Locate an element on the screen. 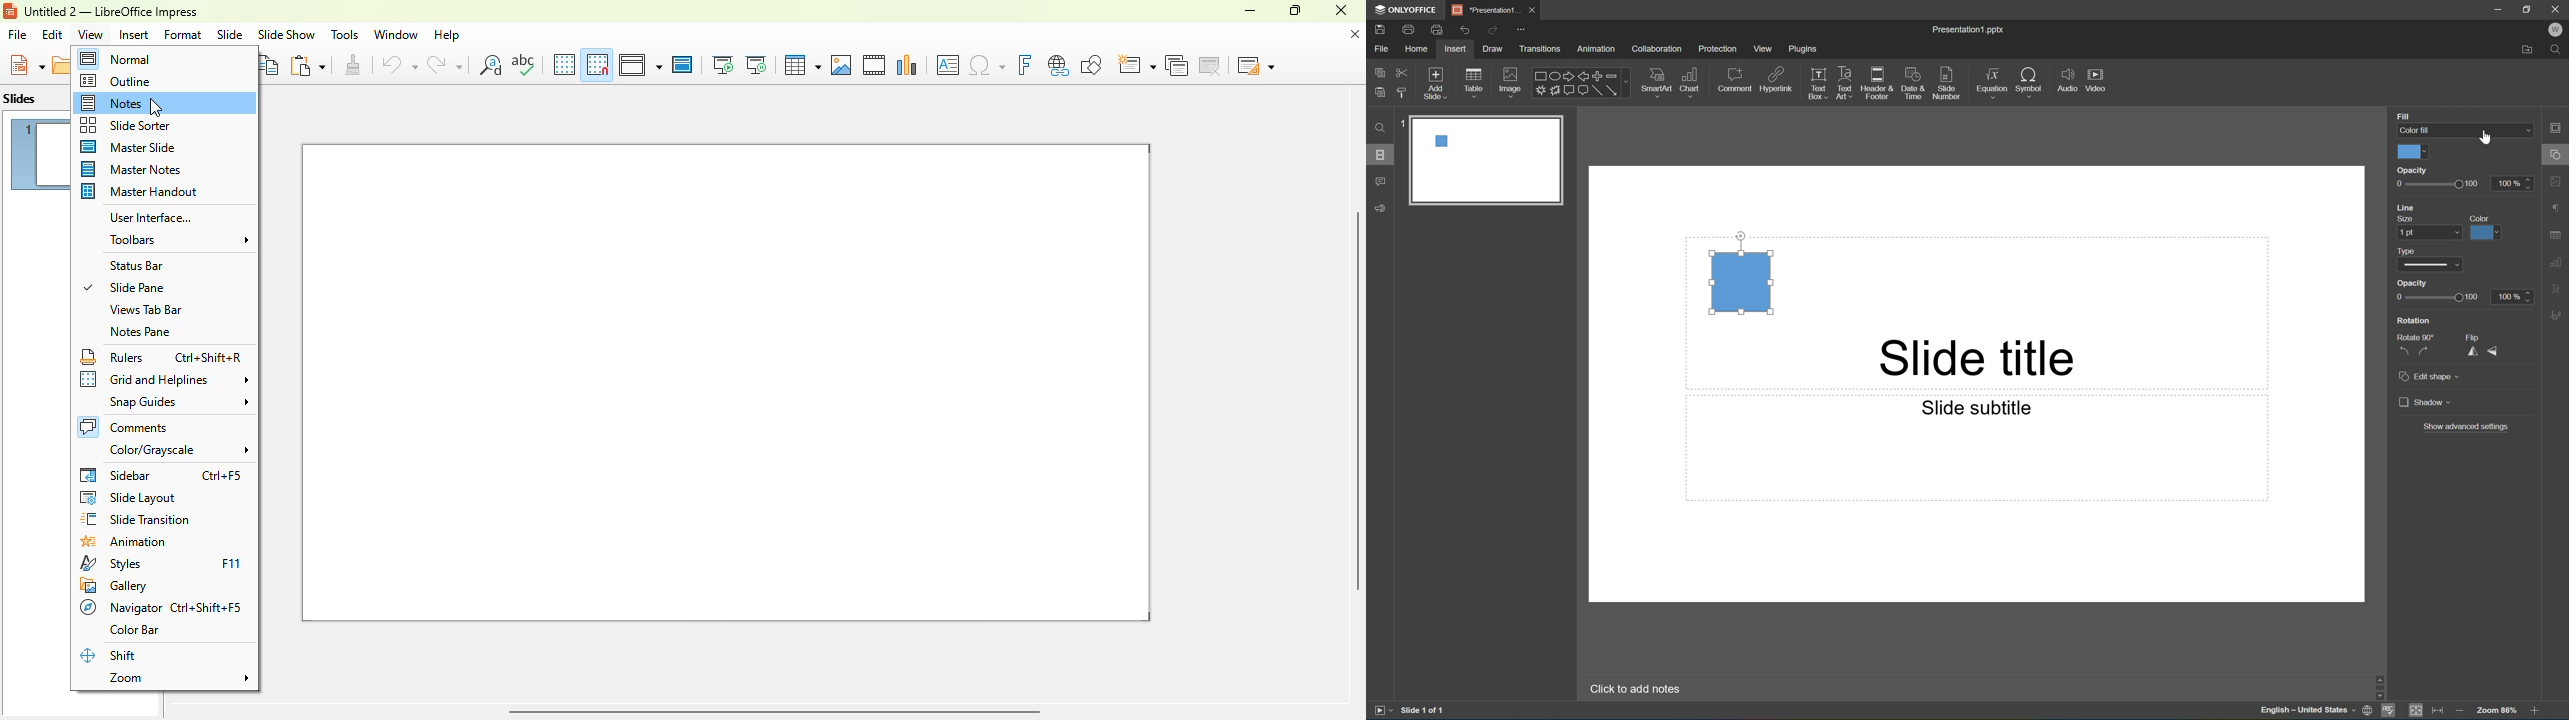 This screenshot has width=2576, height=728. Text Art settings  is located at coordinates (2559, 287).